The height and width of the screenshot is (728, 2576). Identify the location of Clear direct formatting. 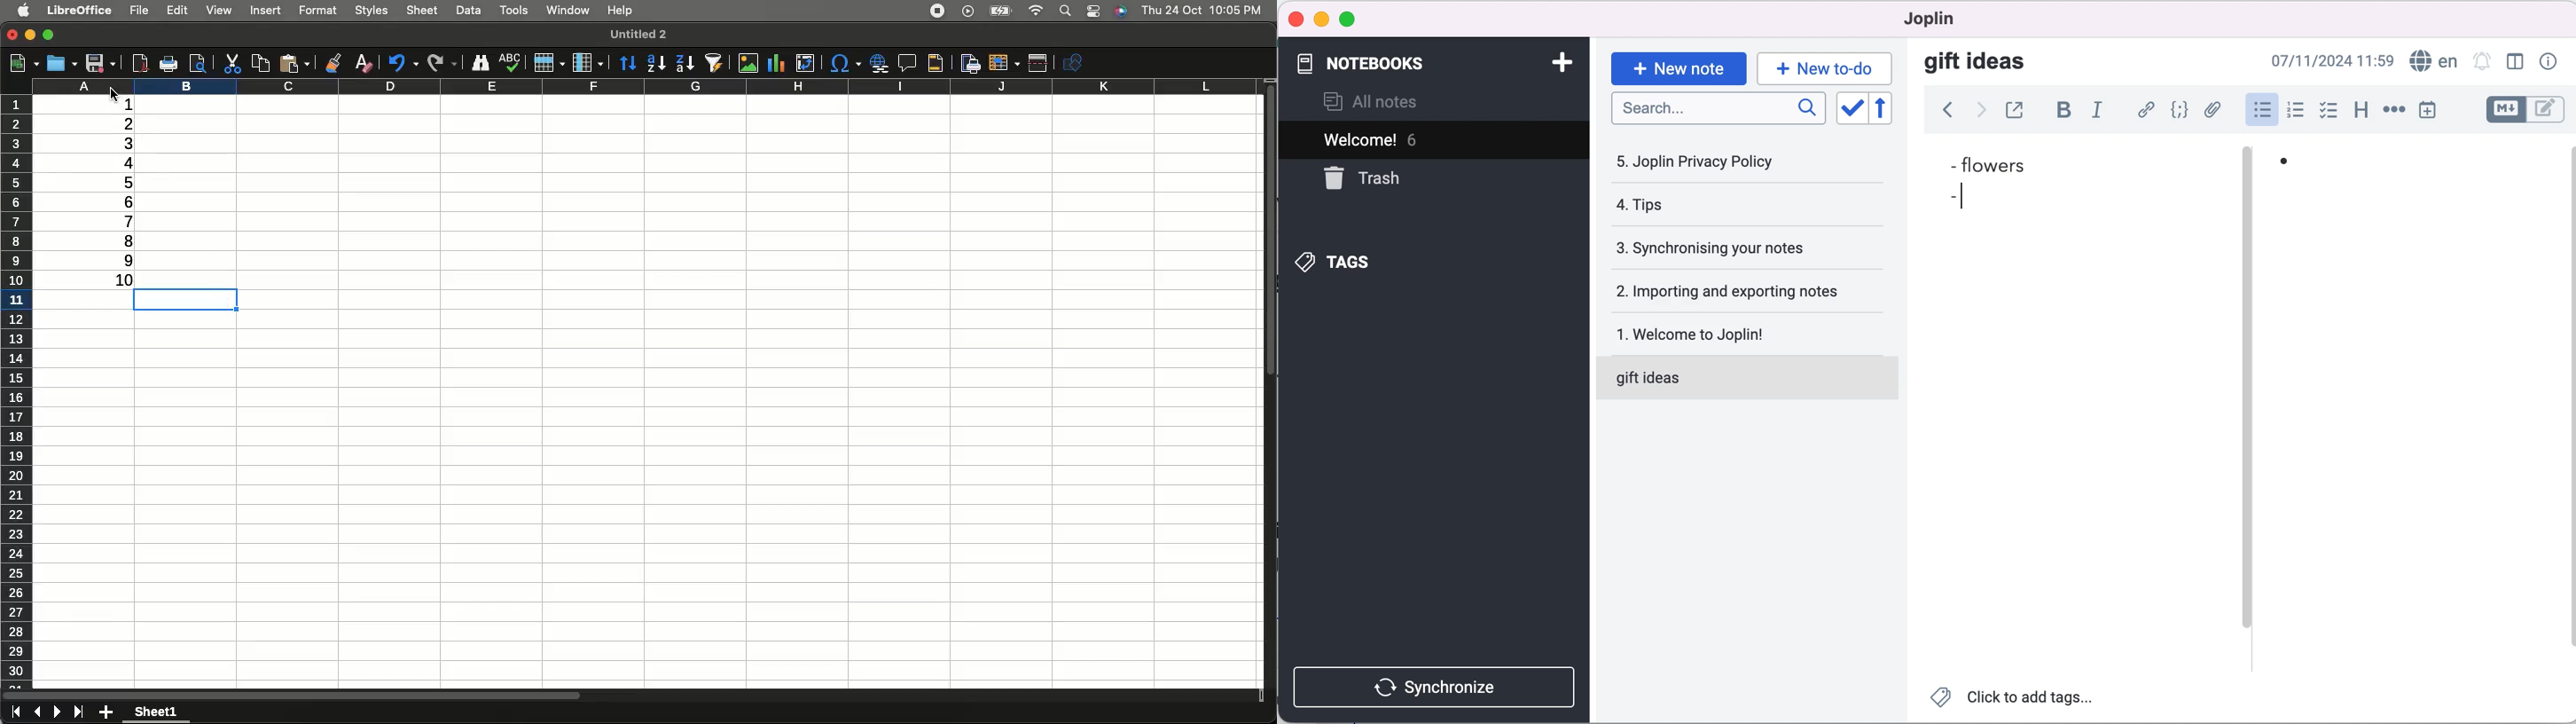
(367, 63).